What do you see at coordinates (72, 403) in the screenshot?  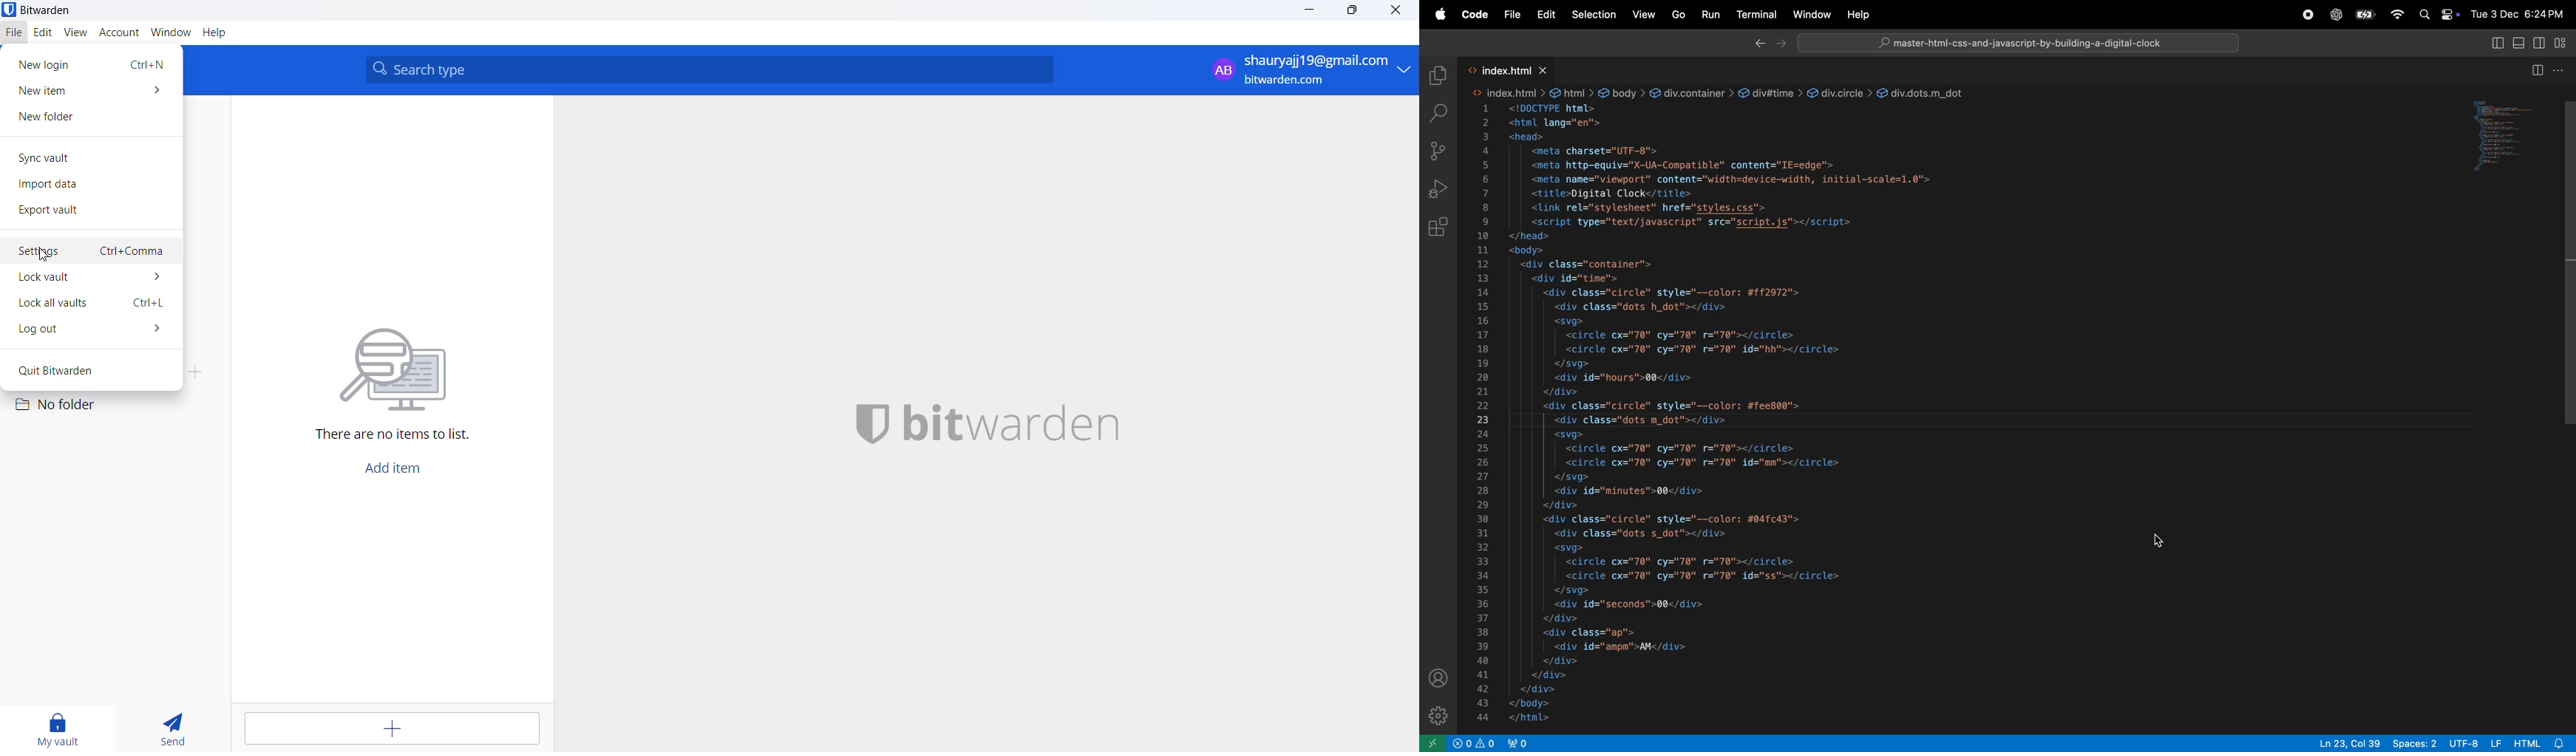 I see `no folder` at bounding box center [72, 403].